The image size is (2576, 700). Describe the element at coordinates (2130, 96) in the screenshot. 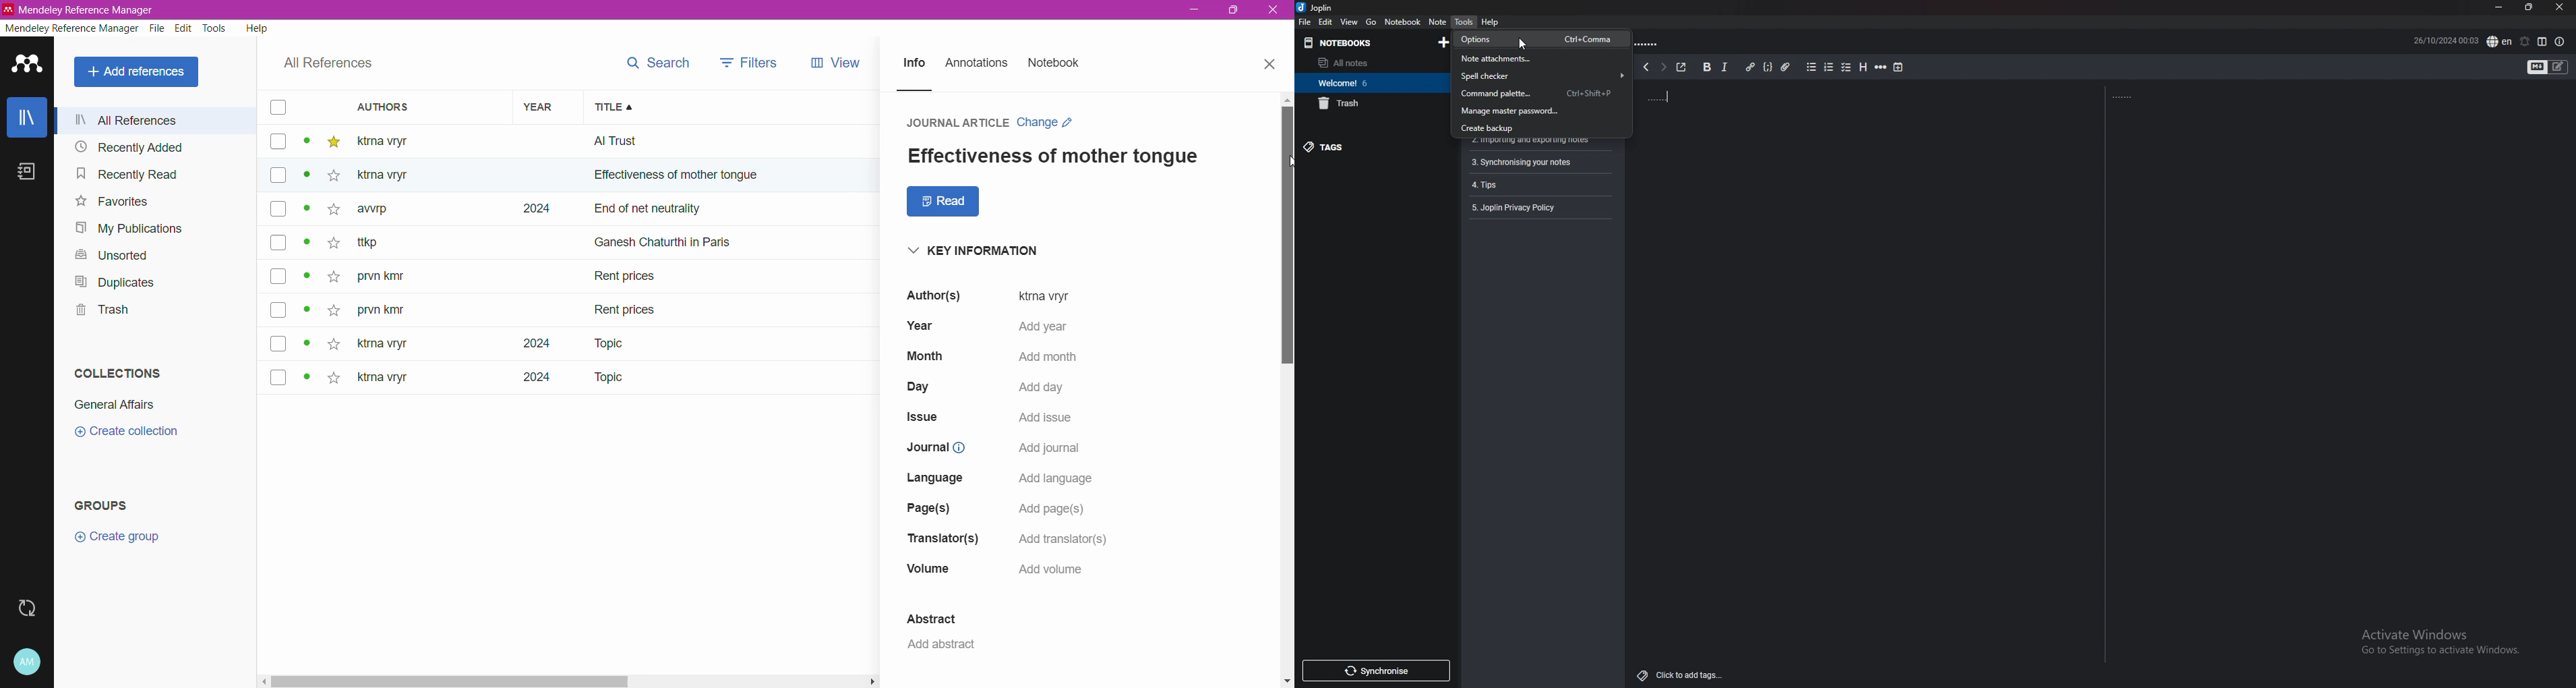

I see `.......` at that location.